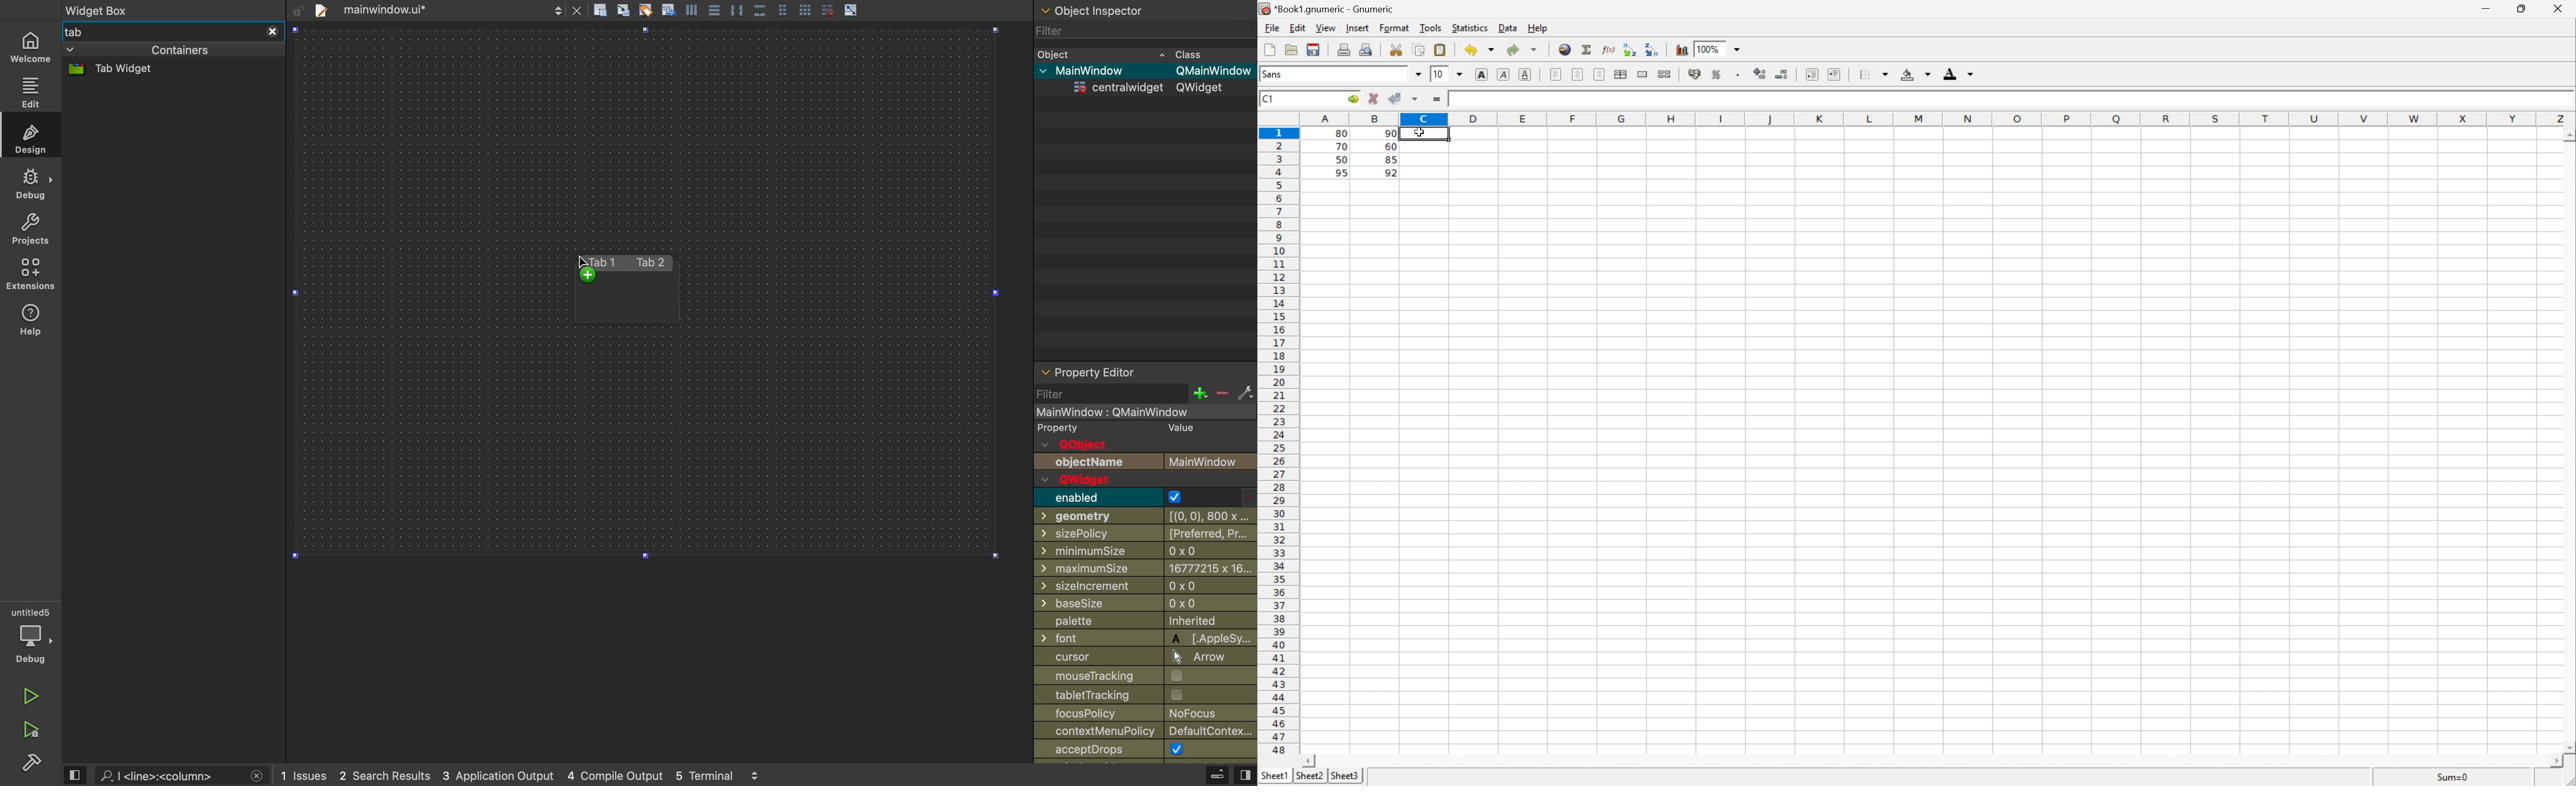  What do you see at coordinates (1326, 27) in the screenshot?
I see `View` at bounding box center [1326, 27].